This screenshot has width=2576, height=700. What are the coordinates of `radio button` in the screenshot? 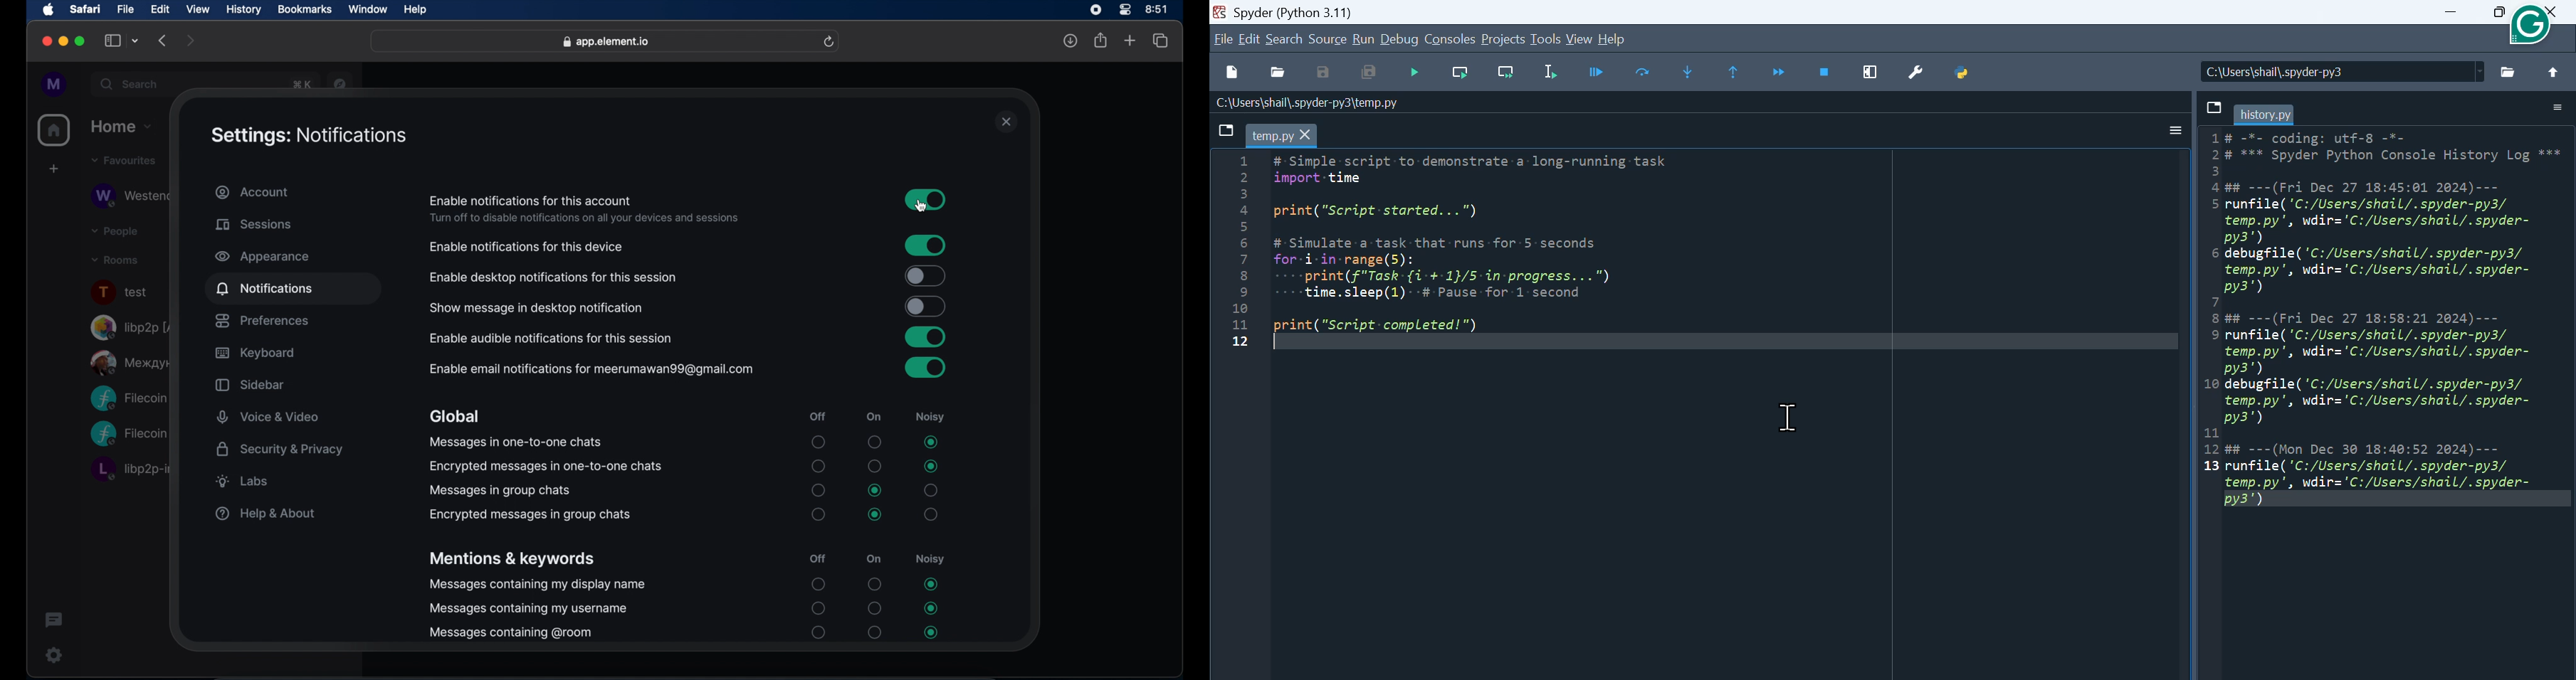 It's located at (818, 490).